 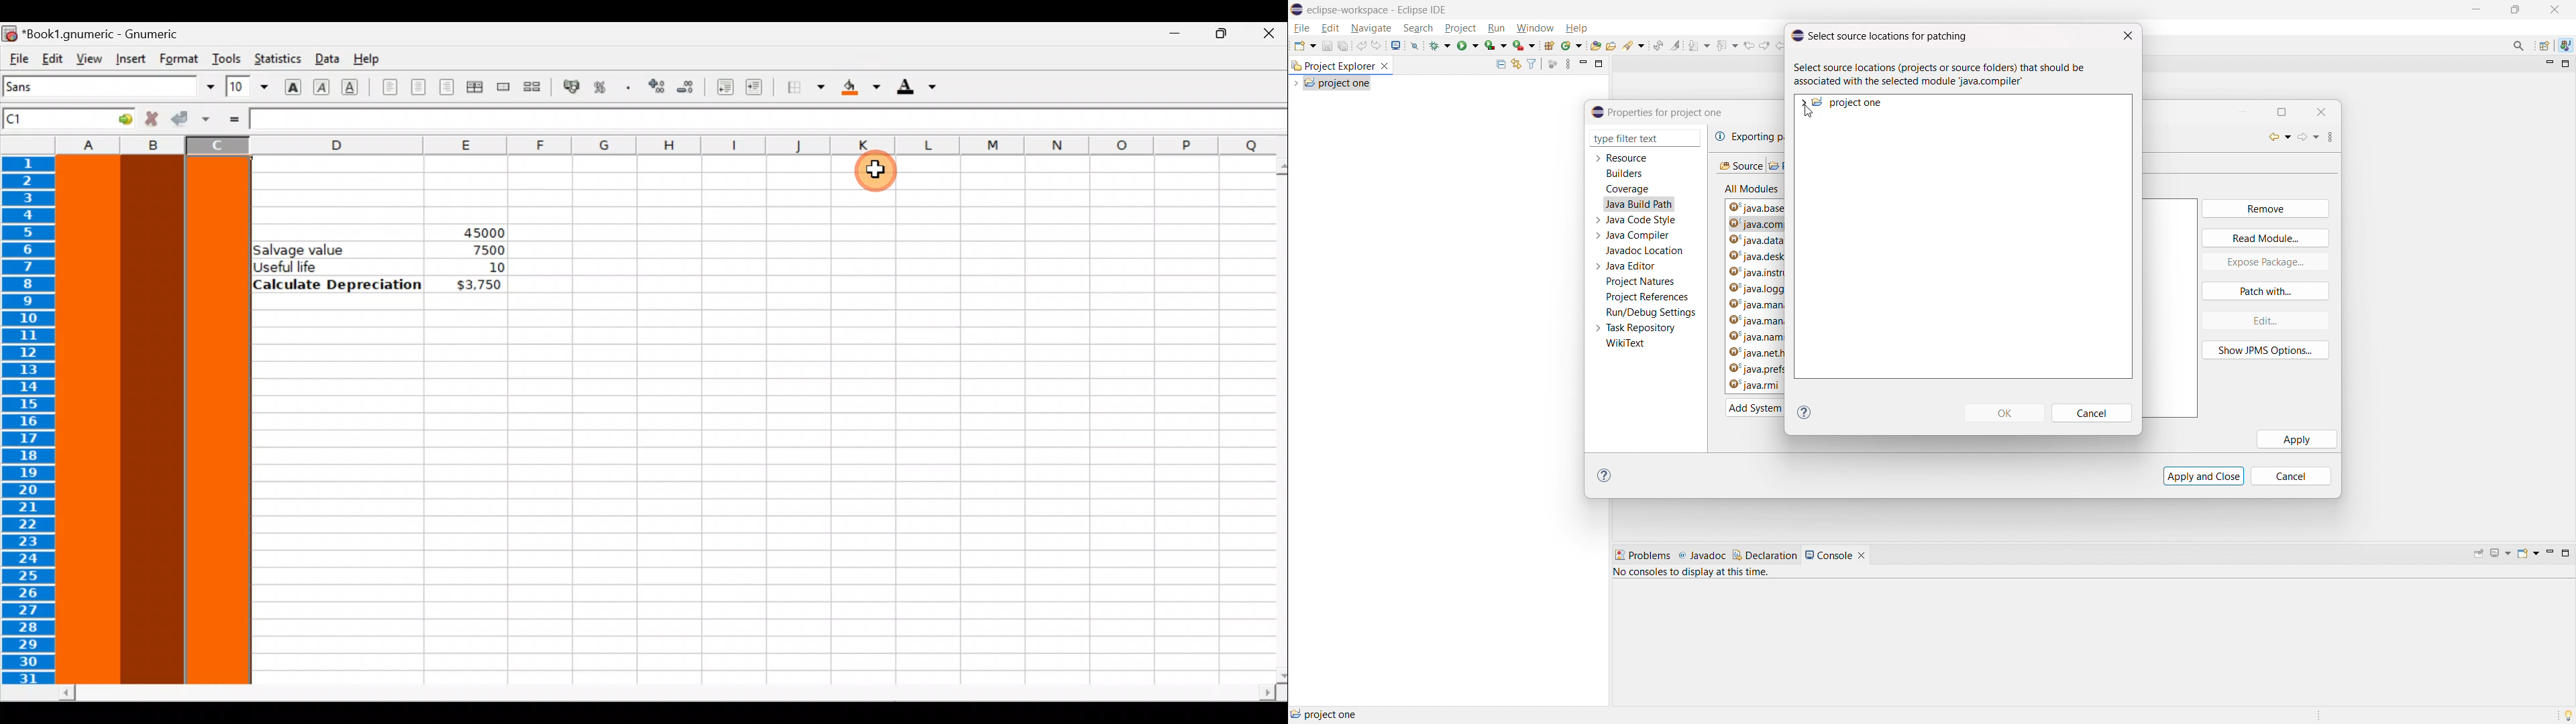 I want to click on Insert, so click(x=130, y=59).